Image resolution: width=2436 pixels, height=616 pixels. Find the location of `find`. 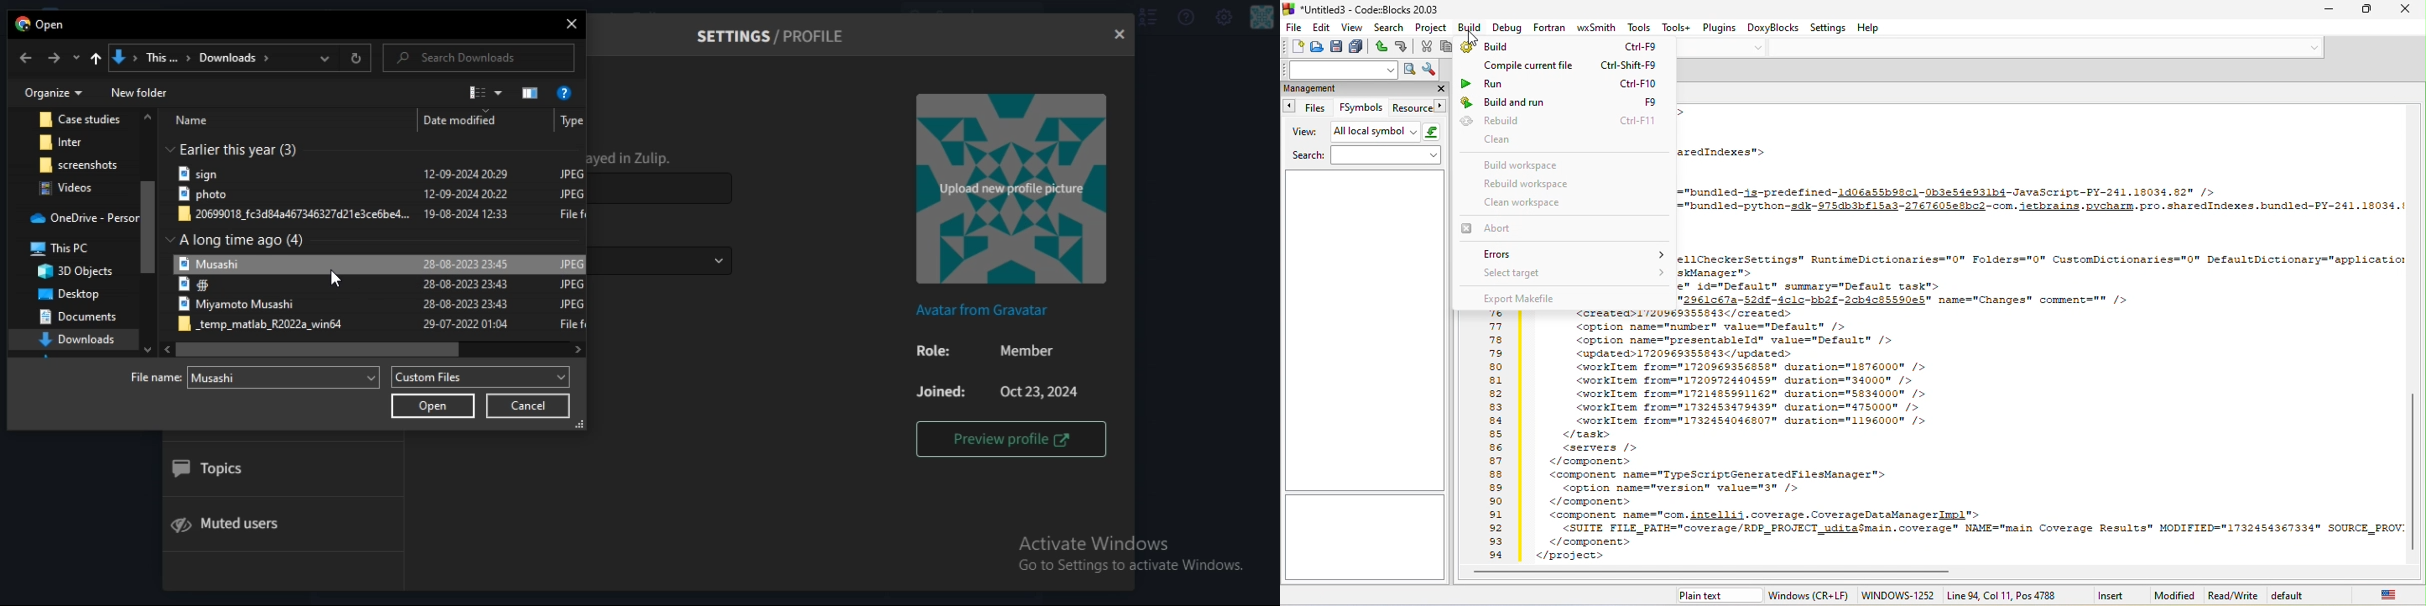

find is located at coordinates (1409, 69).